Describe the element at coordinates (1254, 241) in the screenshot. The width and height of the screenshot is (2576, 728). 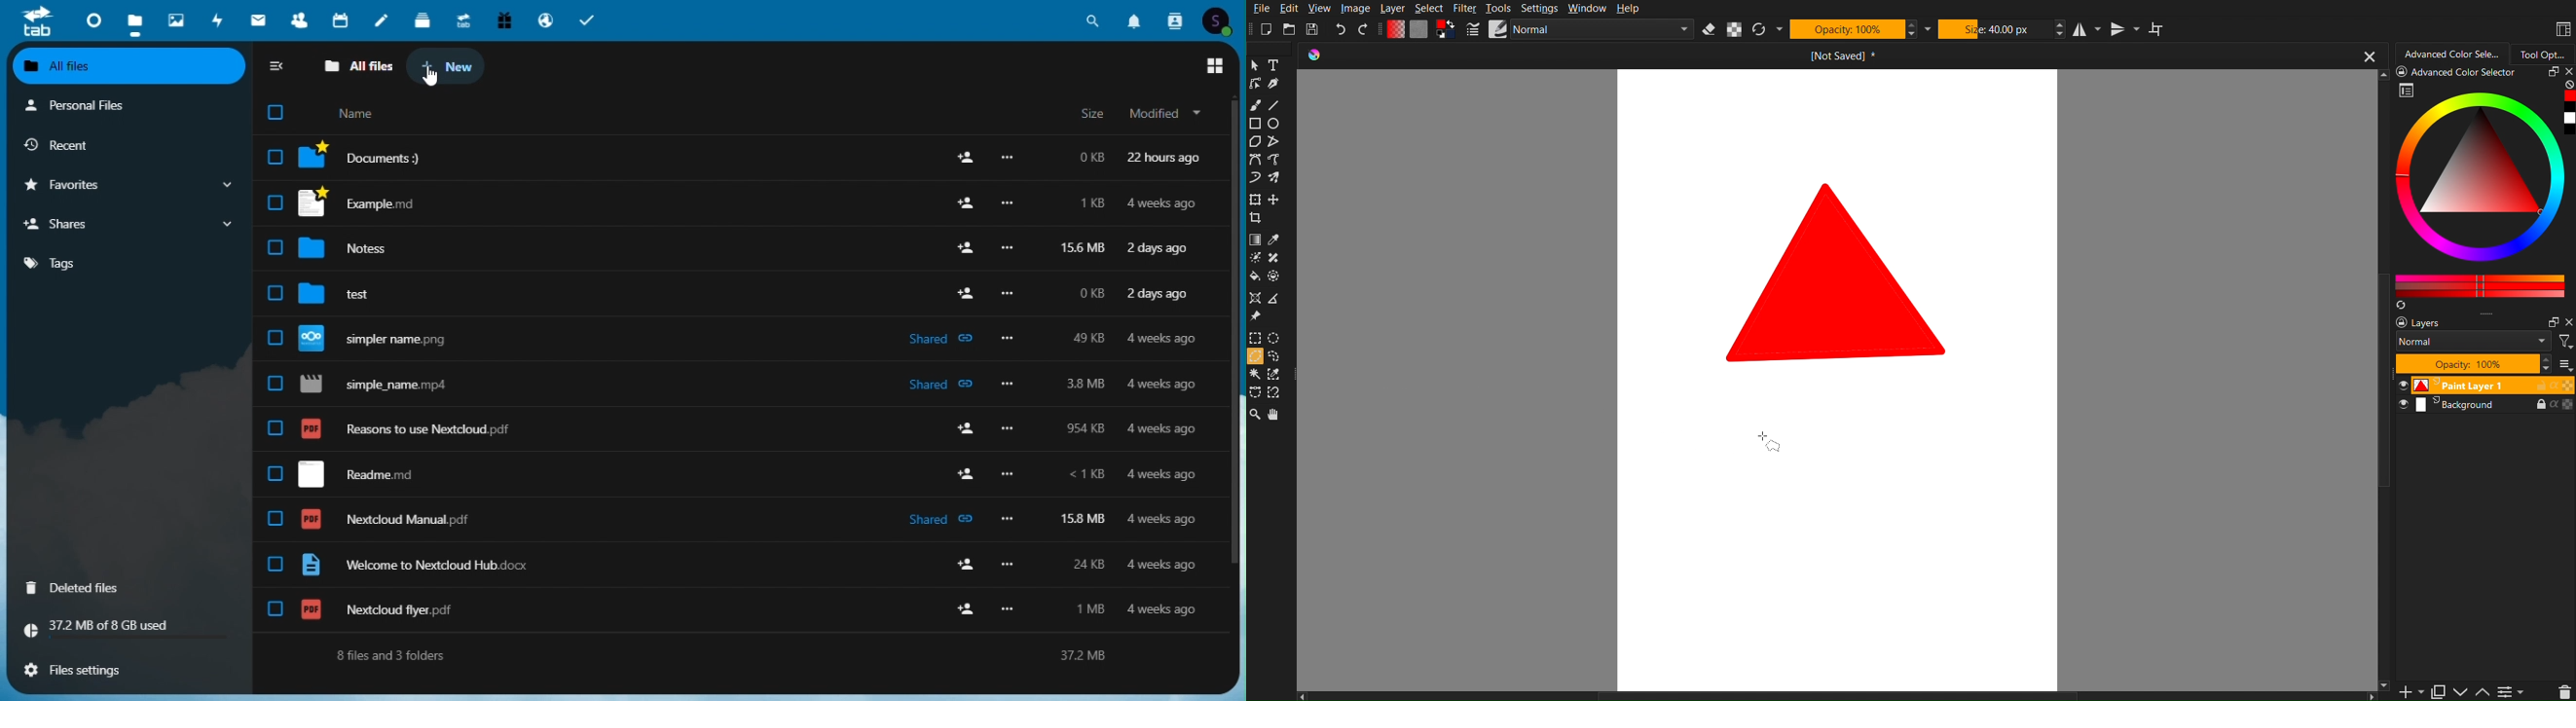
I see `Gradient` at that location.